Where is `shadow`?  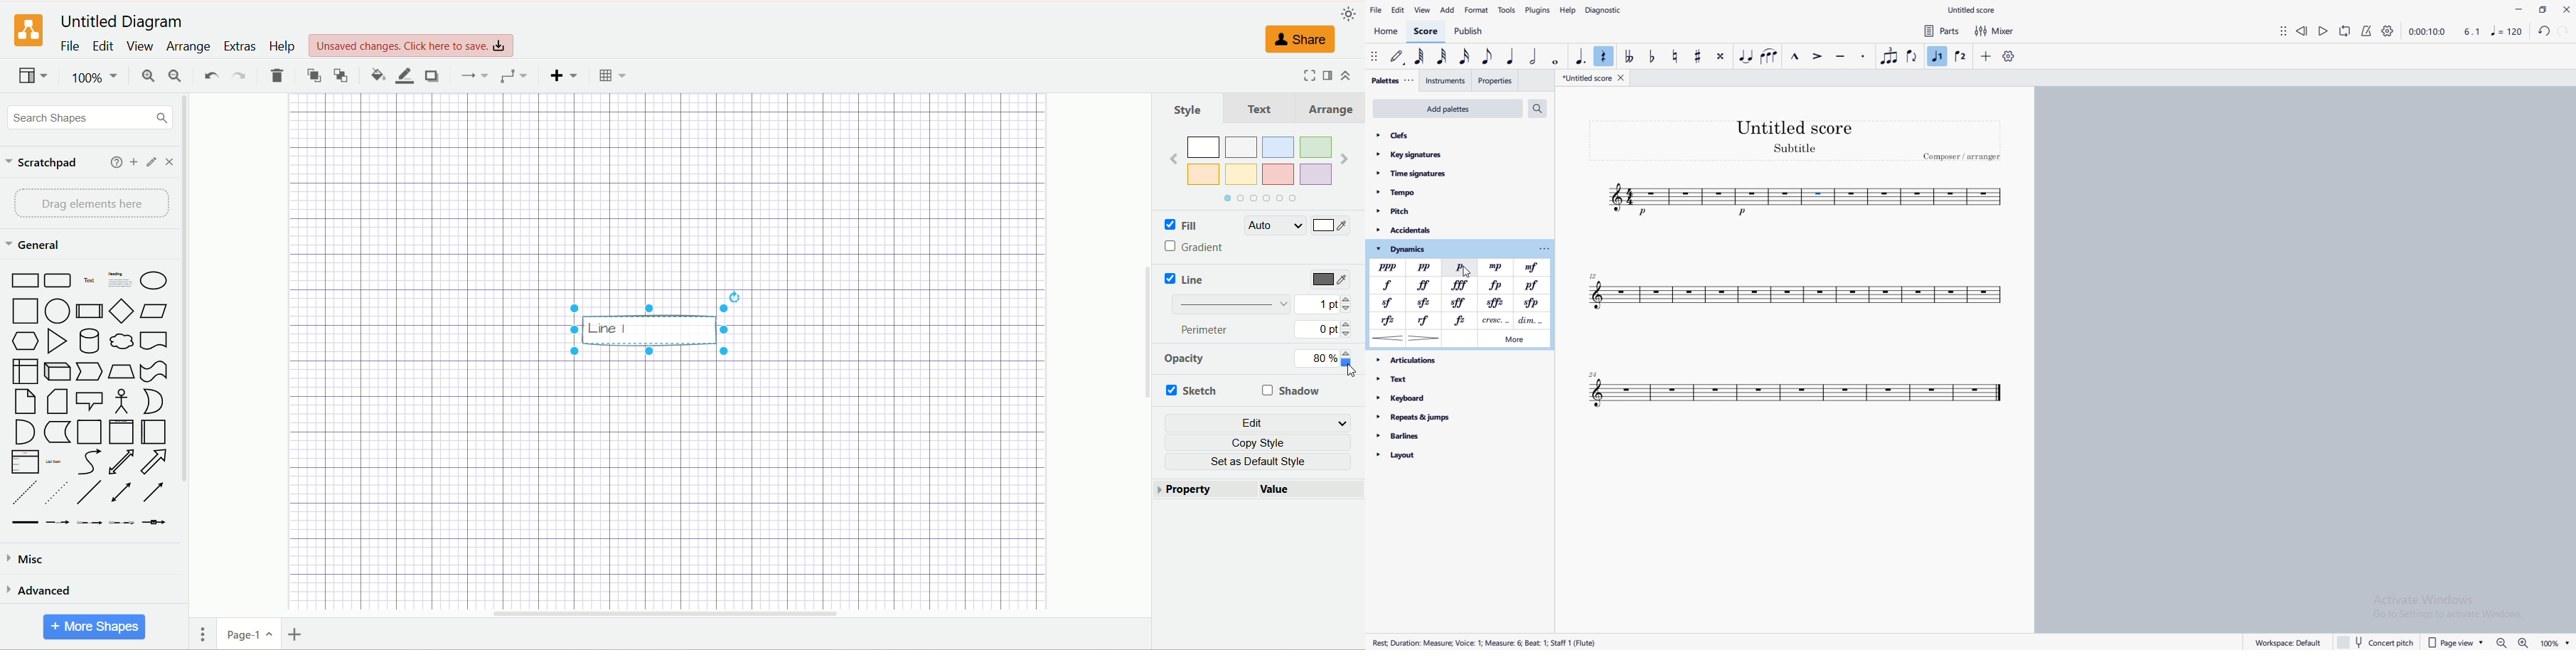 shadow is located at coordinates (1295, 391).